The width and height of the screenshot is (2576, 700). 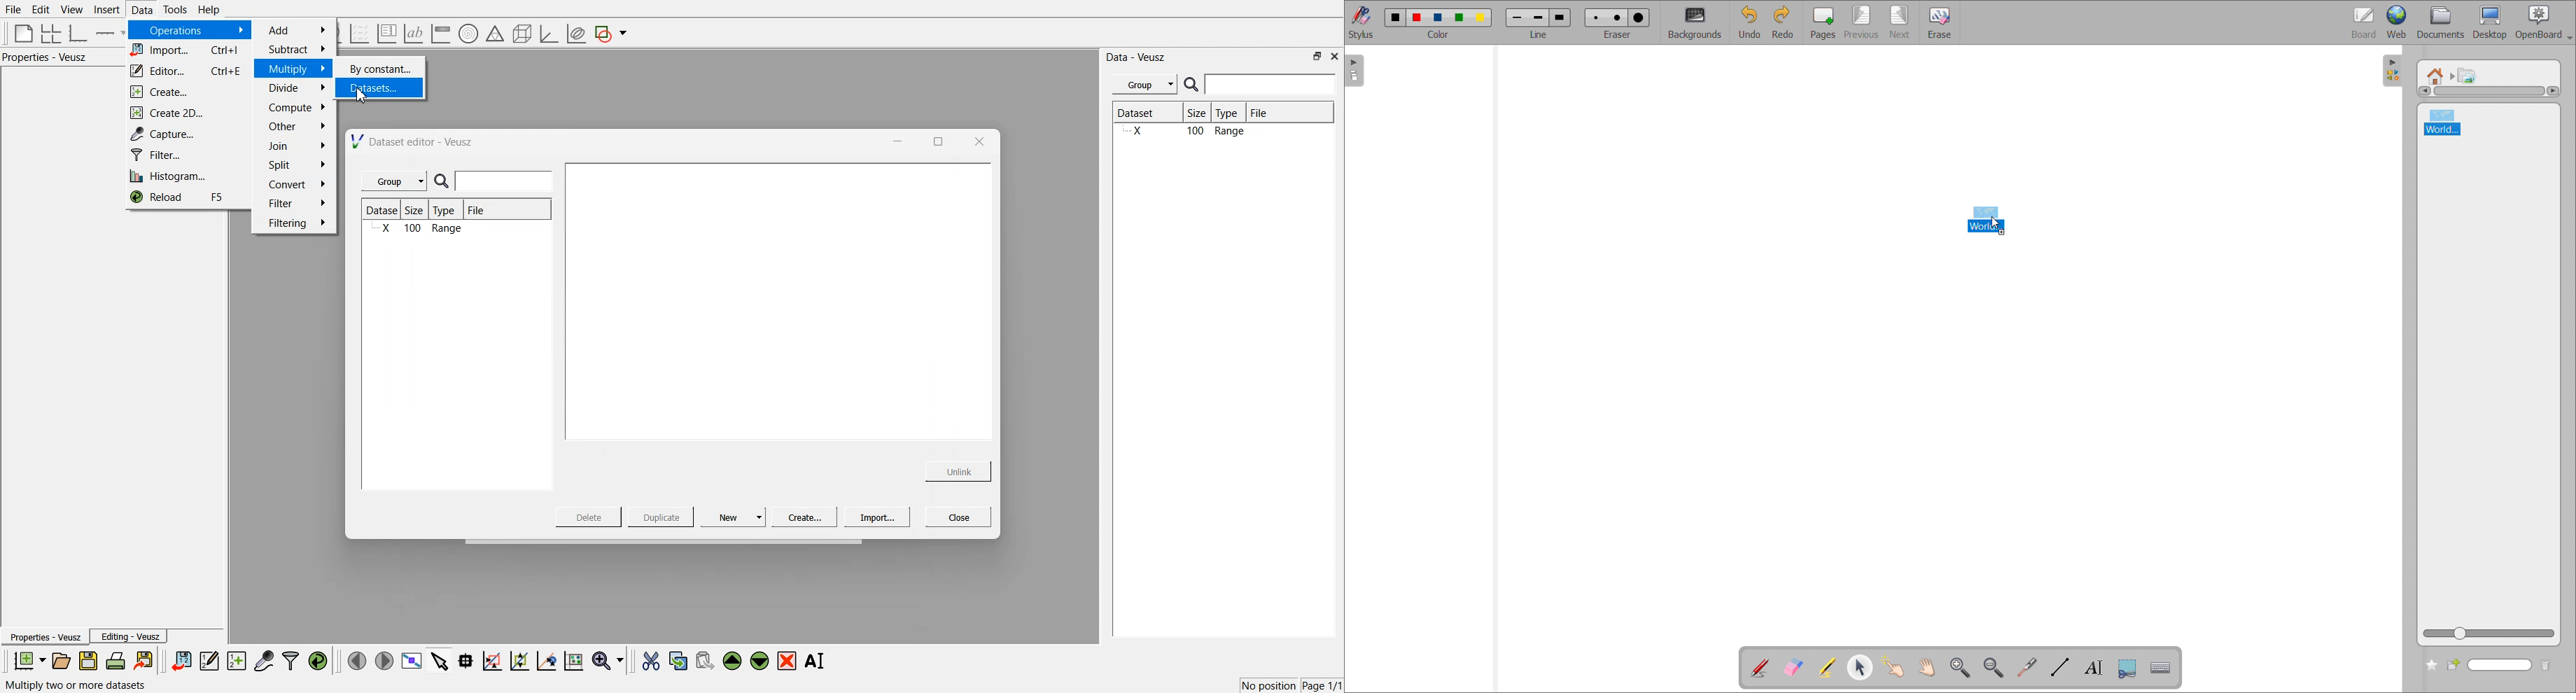 What do you see at coordinates (590, 516) in the screenshot?
I see `Delete` at bounding box center [590, 516].